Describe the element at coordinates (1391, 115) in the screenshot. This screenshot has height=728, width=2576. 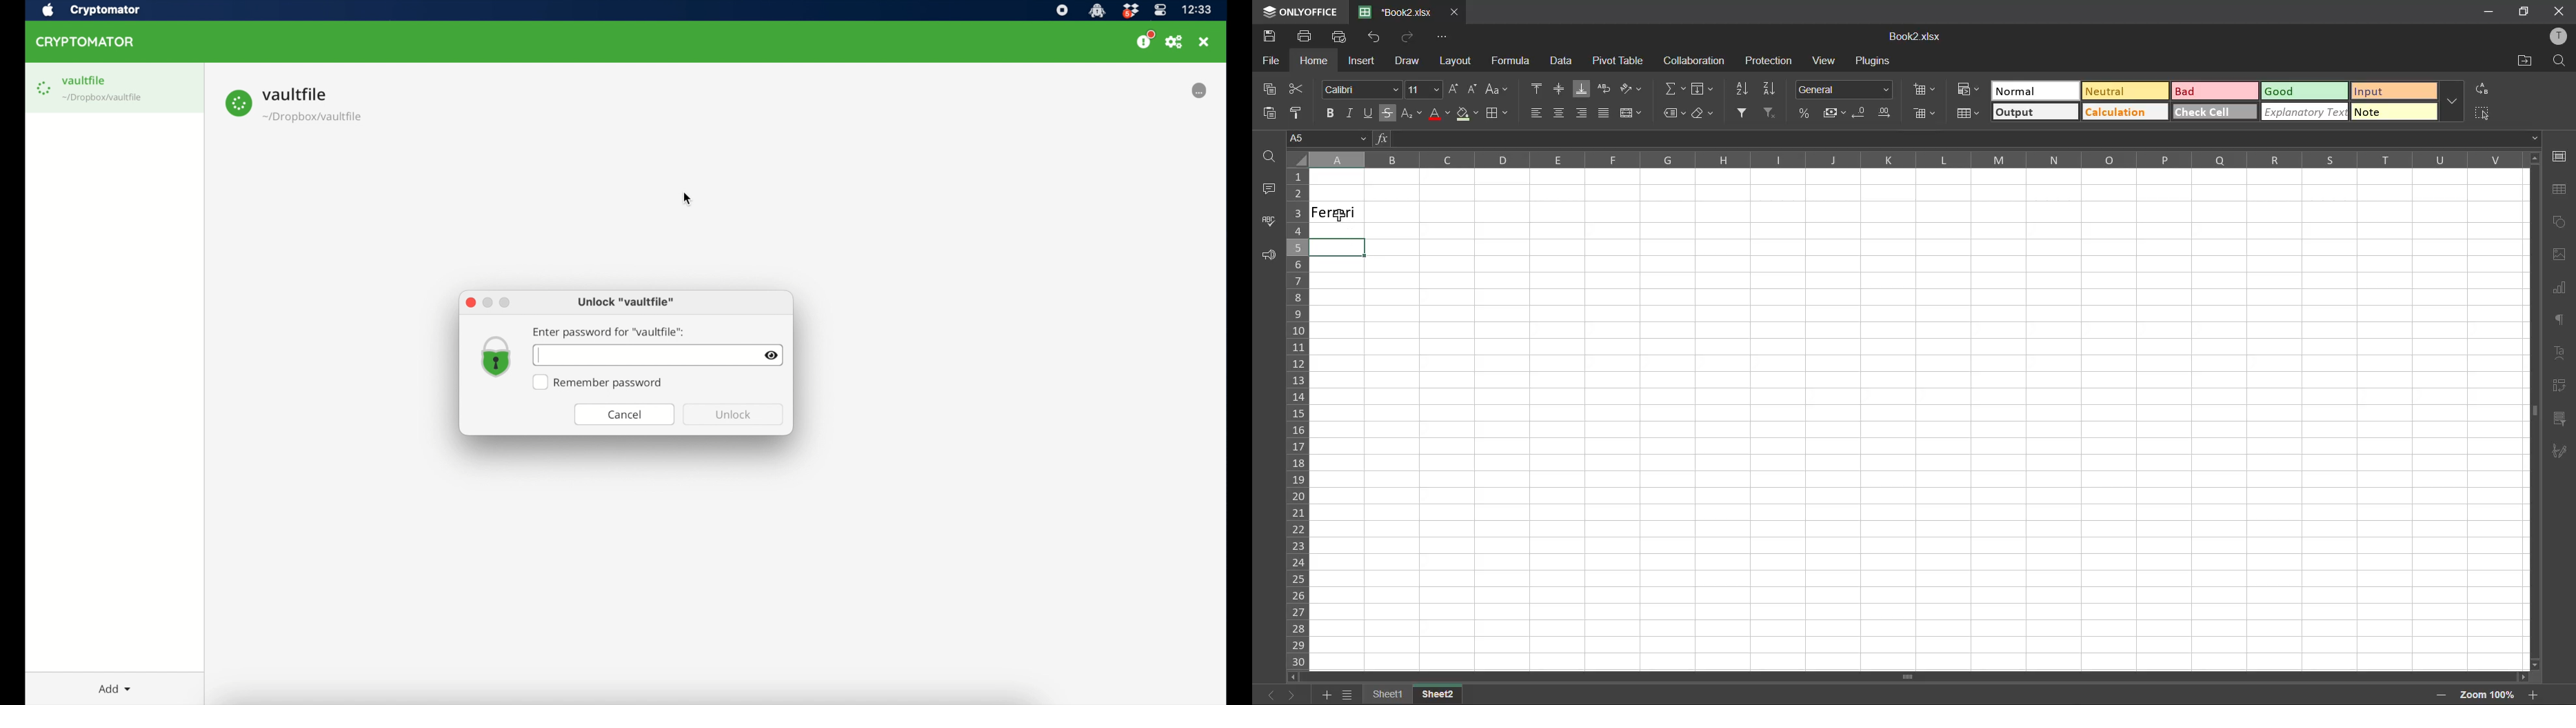
I see `strikethrough` at that location.